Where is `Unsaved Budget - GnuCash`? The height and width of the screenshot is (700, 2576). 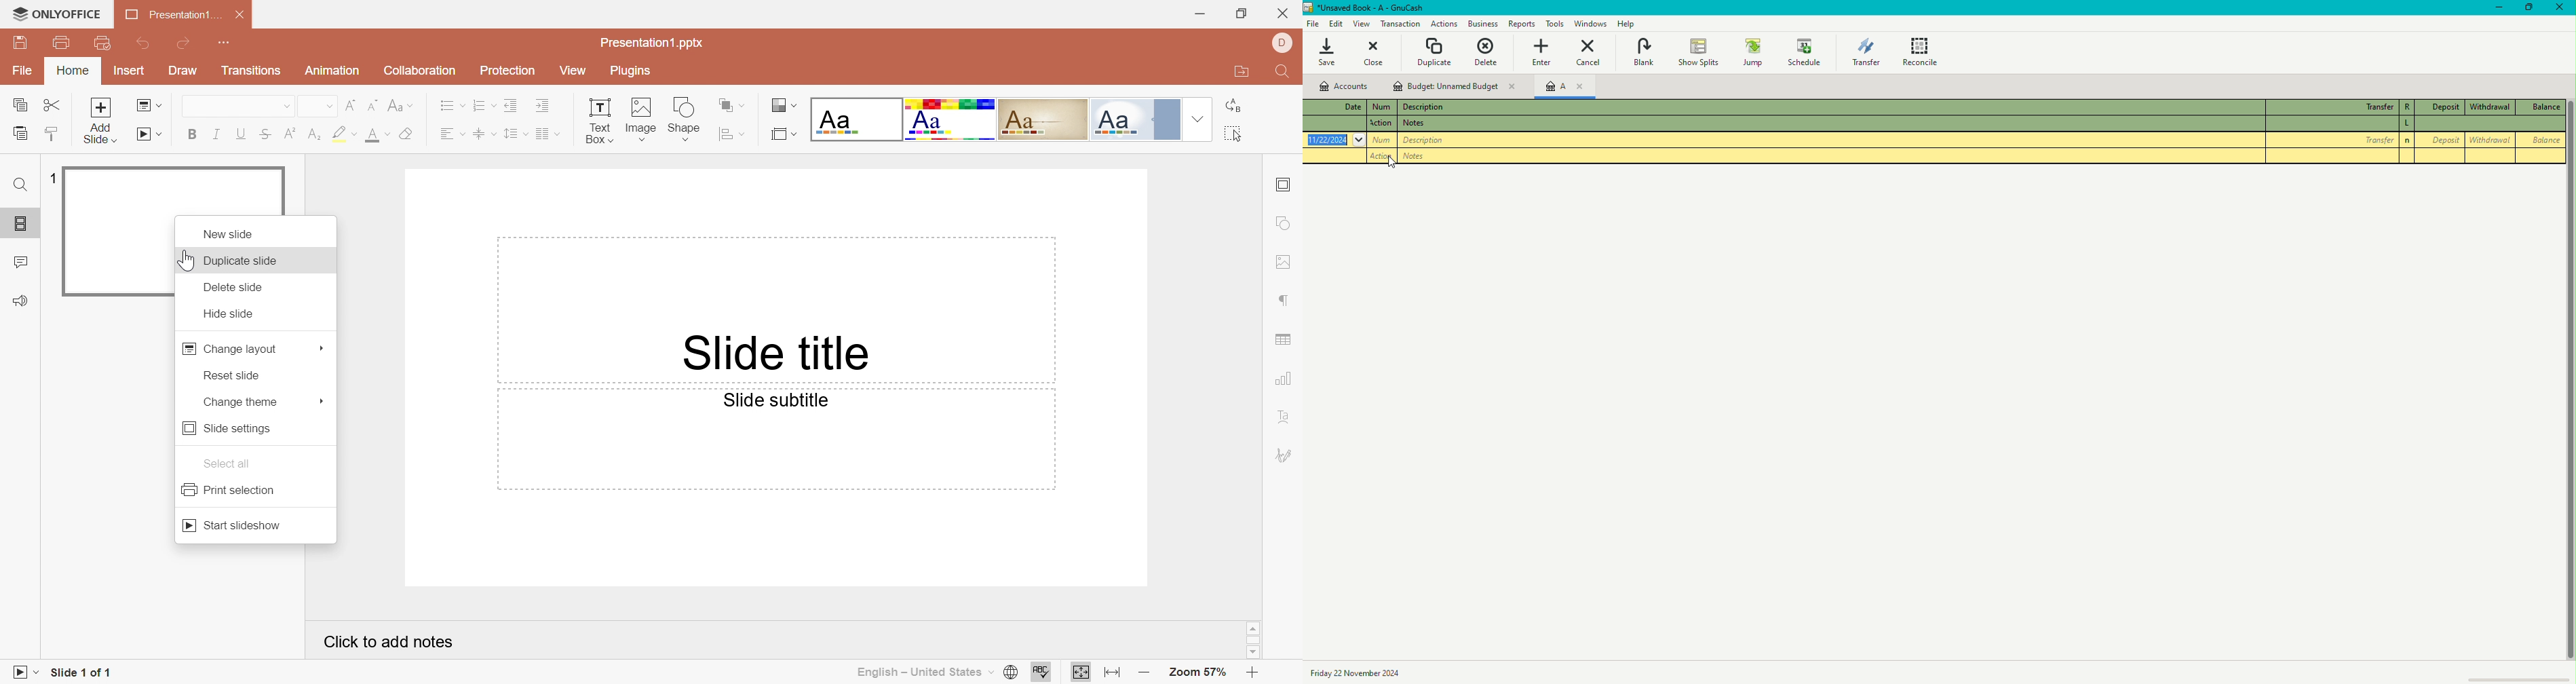 Unsaved Budget - GnuCash is located at coordinates (1367, 8).